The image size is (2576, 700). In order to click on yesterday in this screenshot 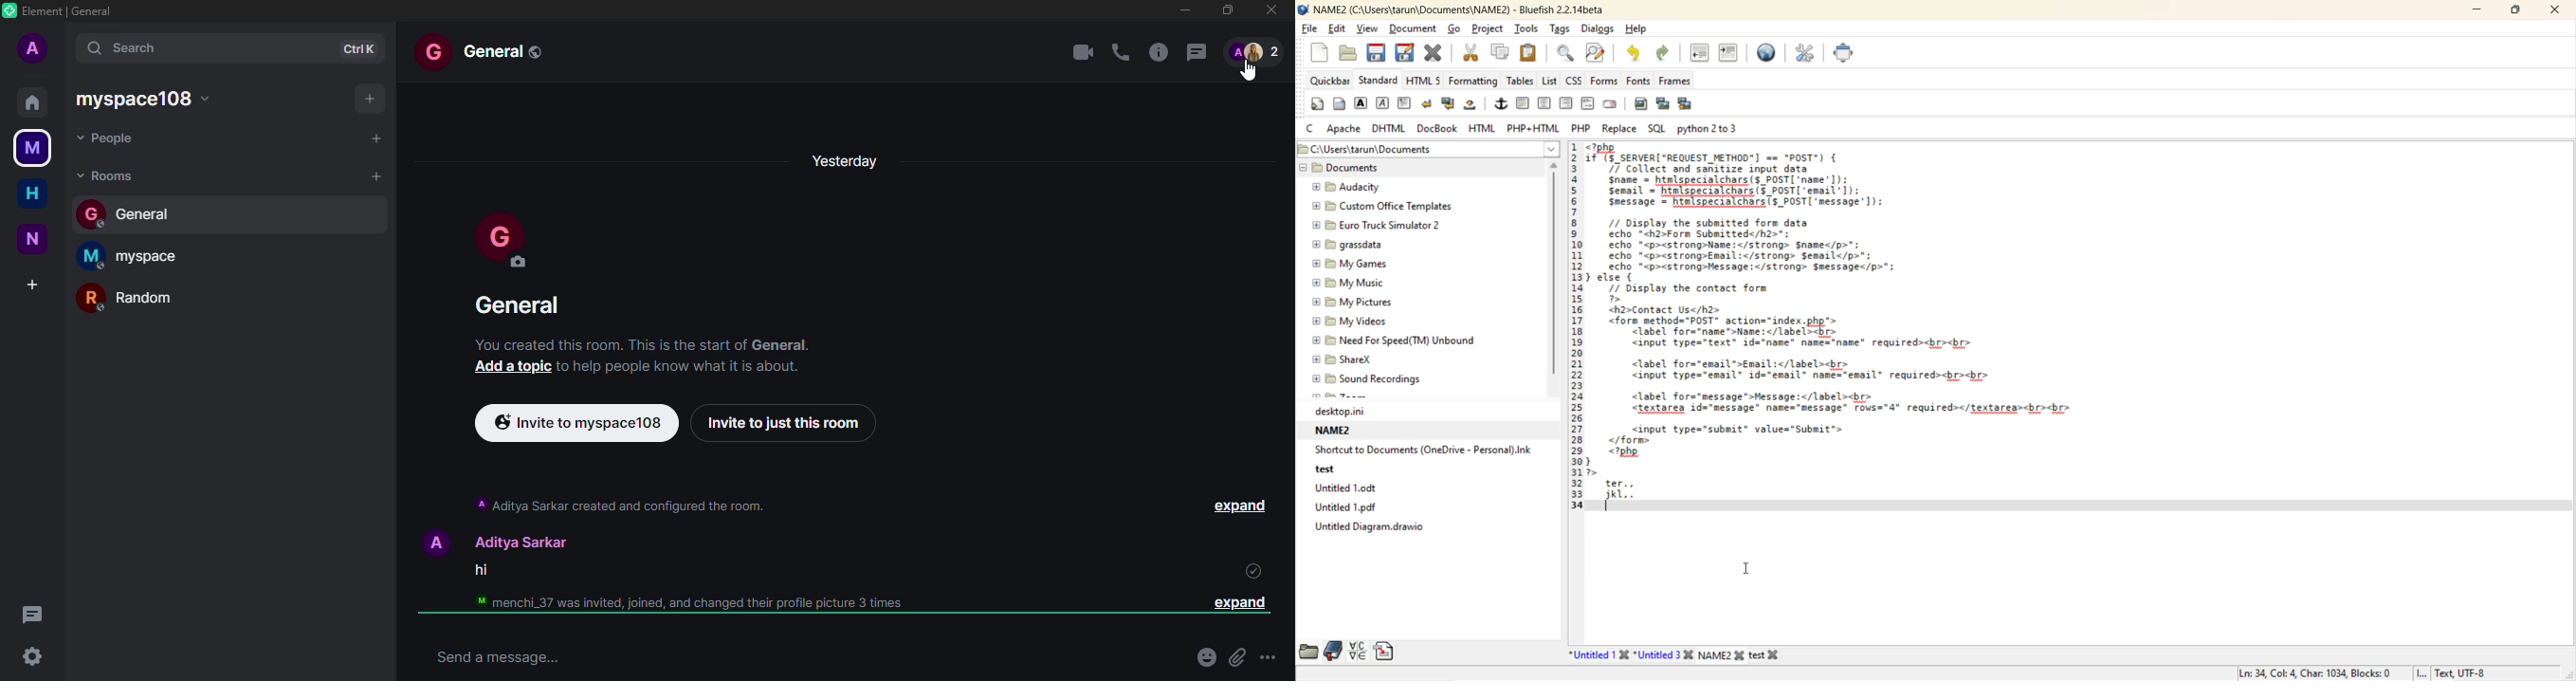, I will do `click(847, 157)`.